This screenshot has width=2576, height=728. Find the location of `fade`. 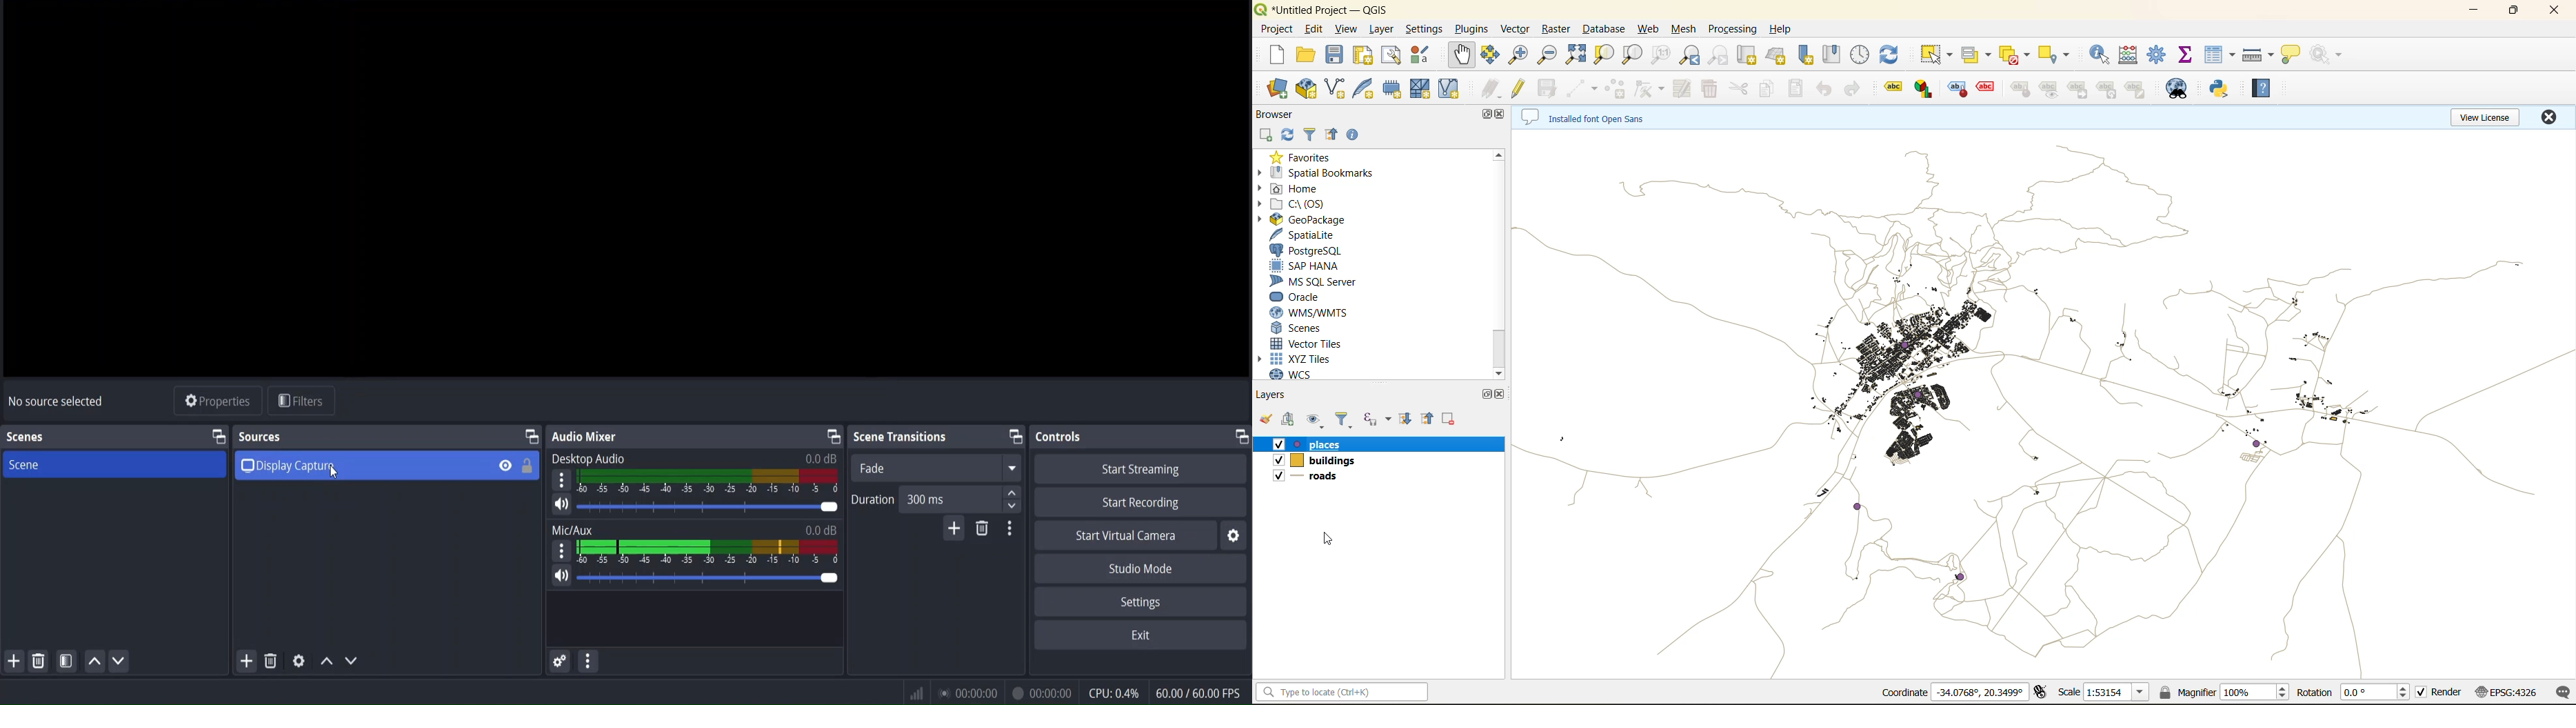

fade is located at coordinates (874, 469).